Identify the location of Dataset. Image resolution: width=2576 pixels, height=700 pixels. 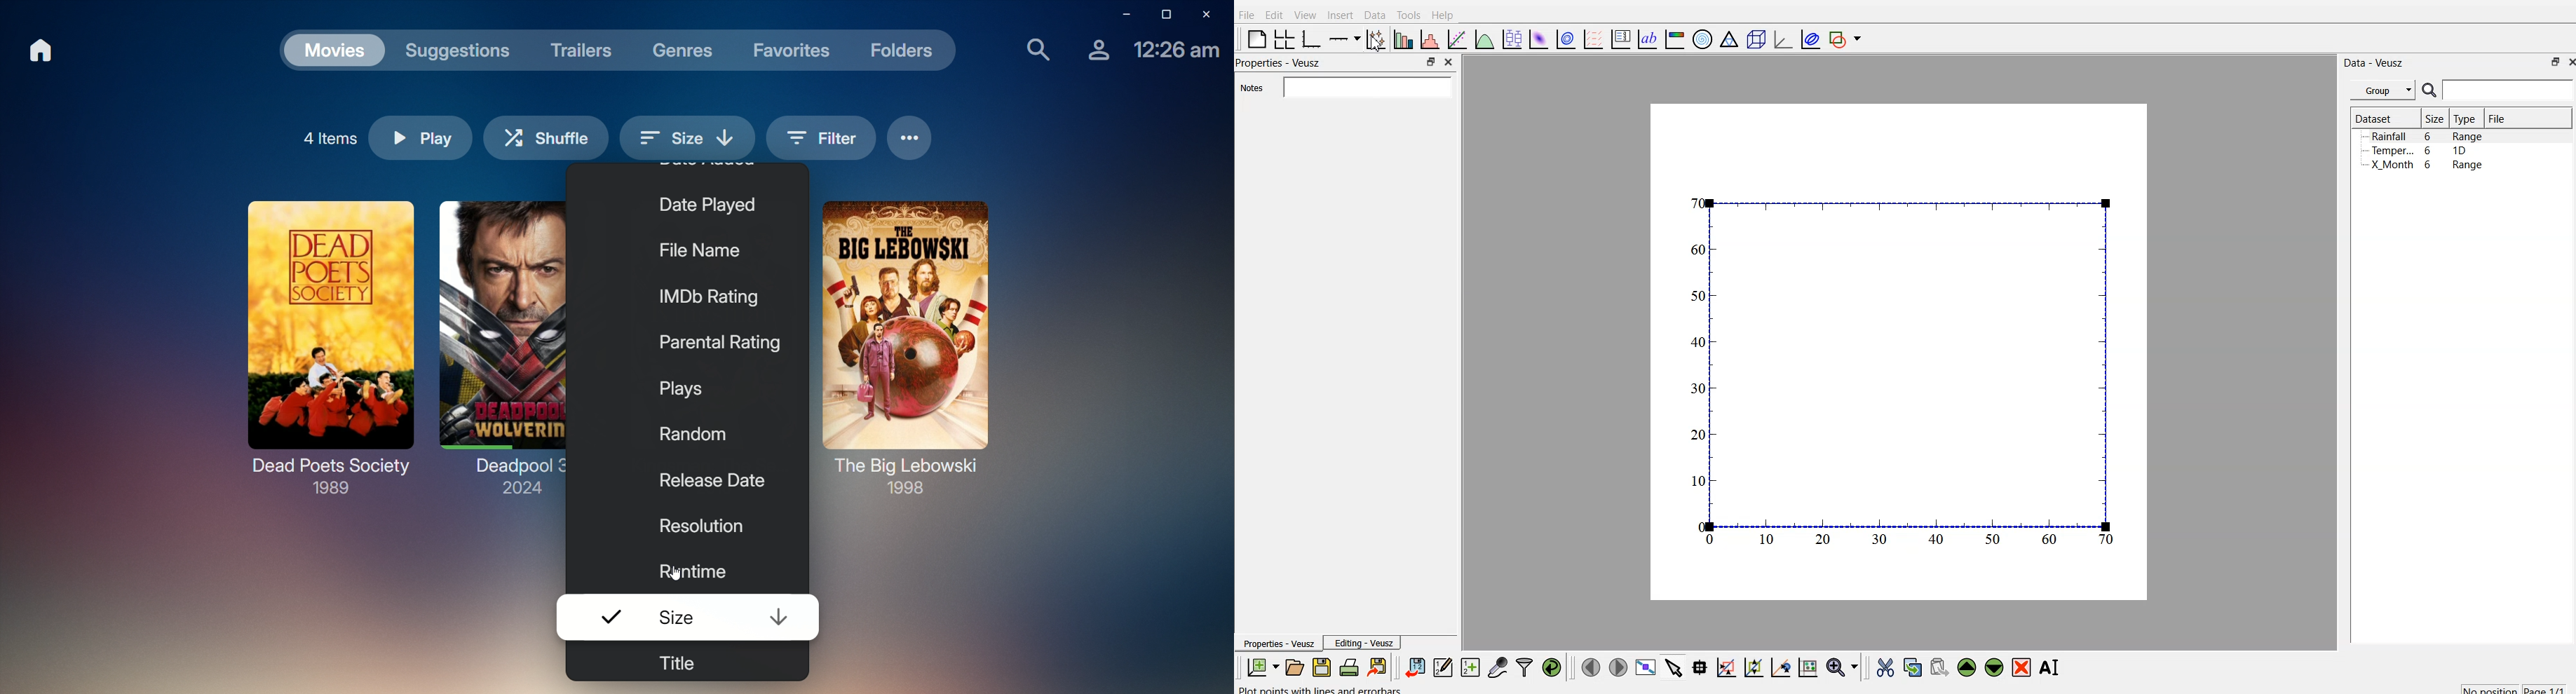
(2373, 118).